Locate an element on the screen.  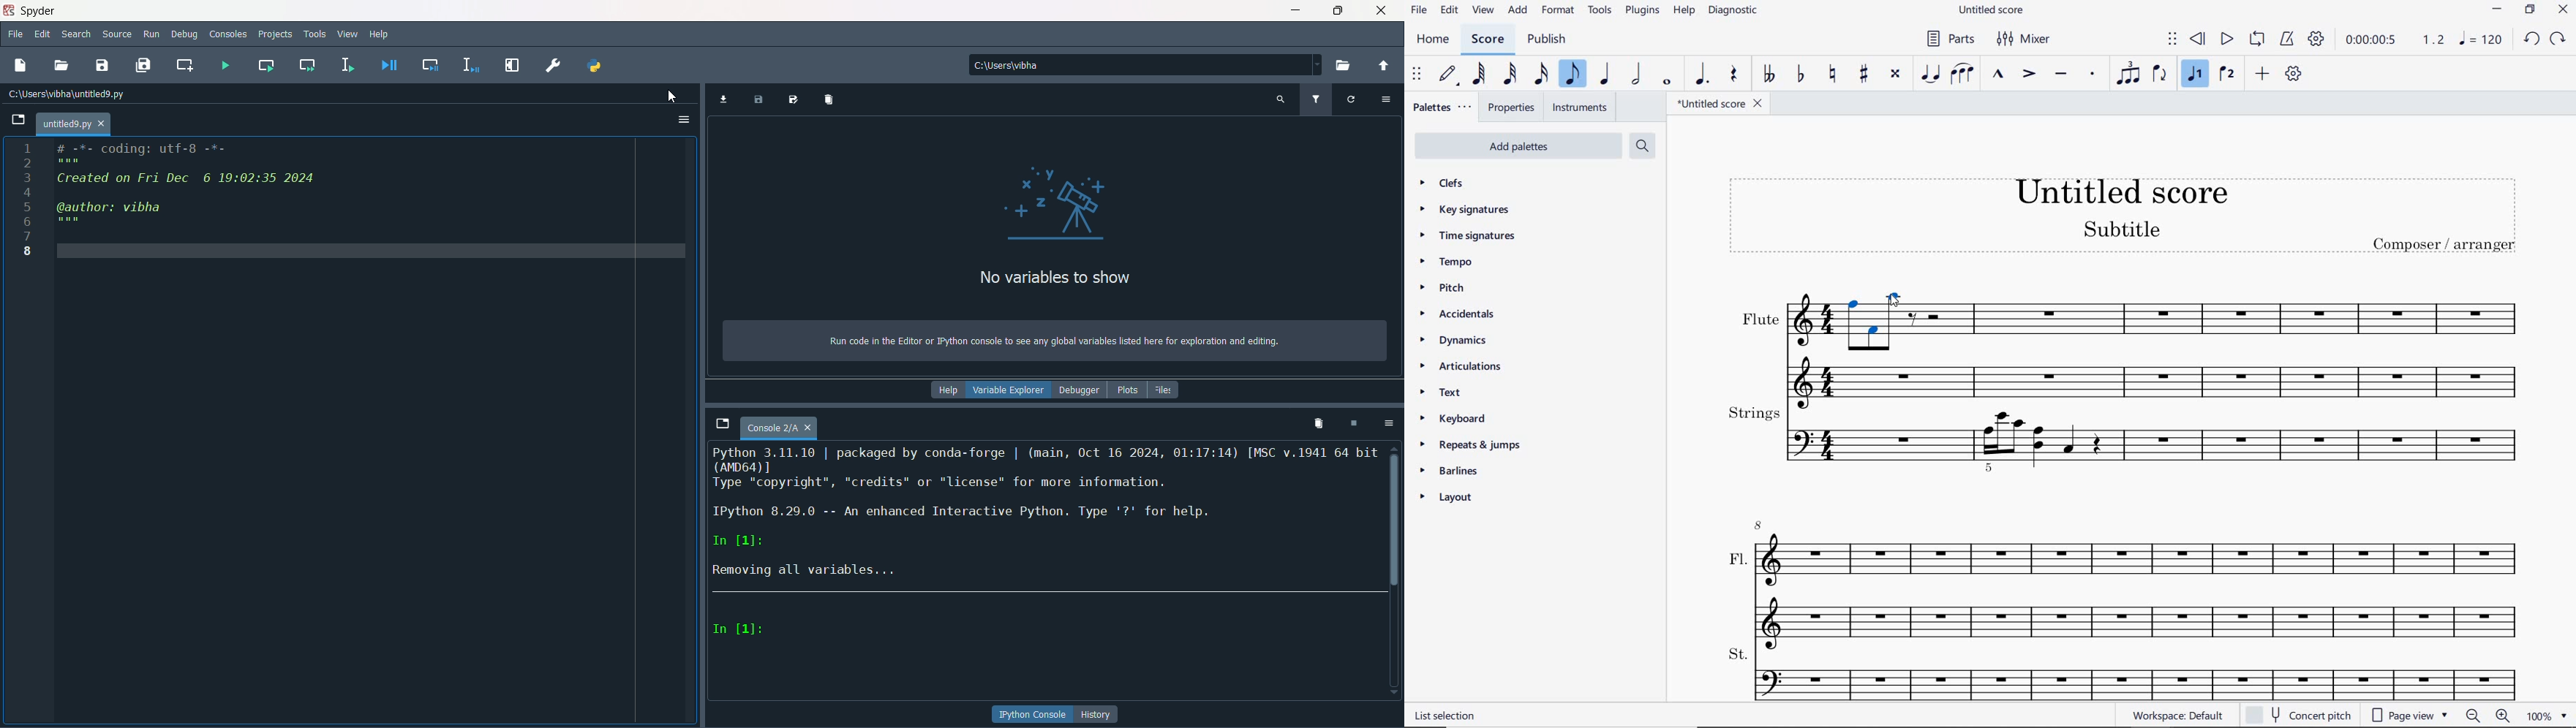
page view is located at coordinates (2409, 715).